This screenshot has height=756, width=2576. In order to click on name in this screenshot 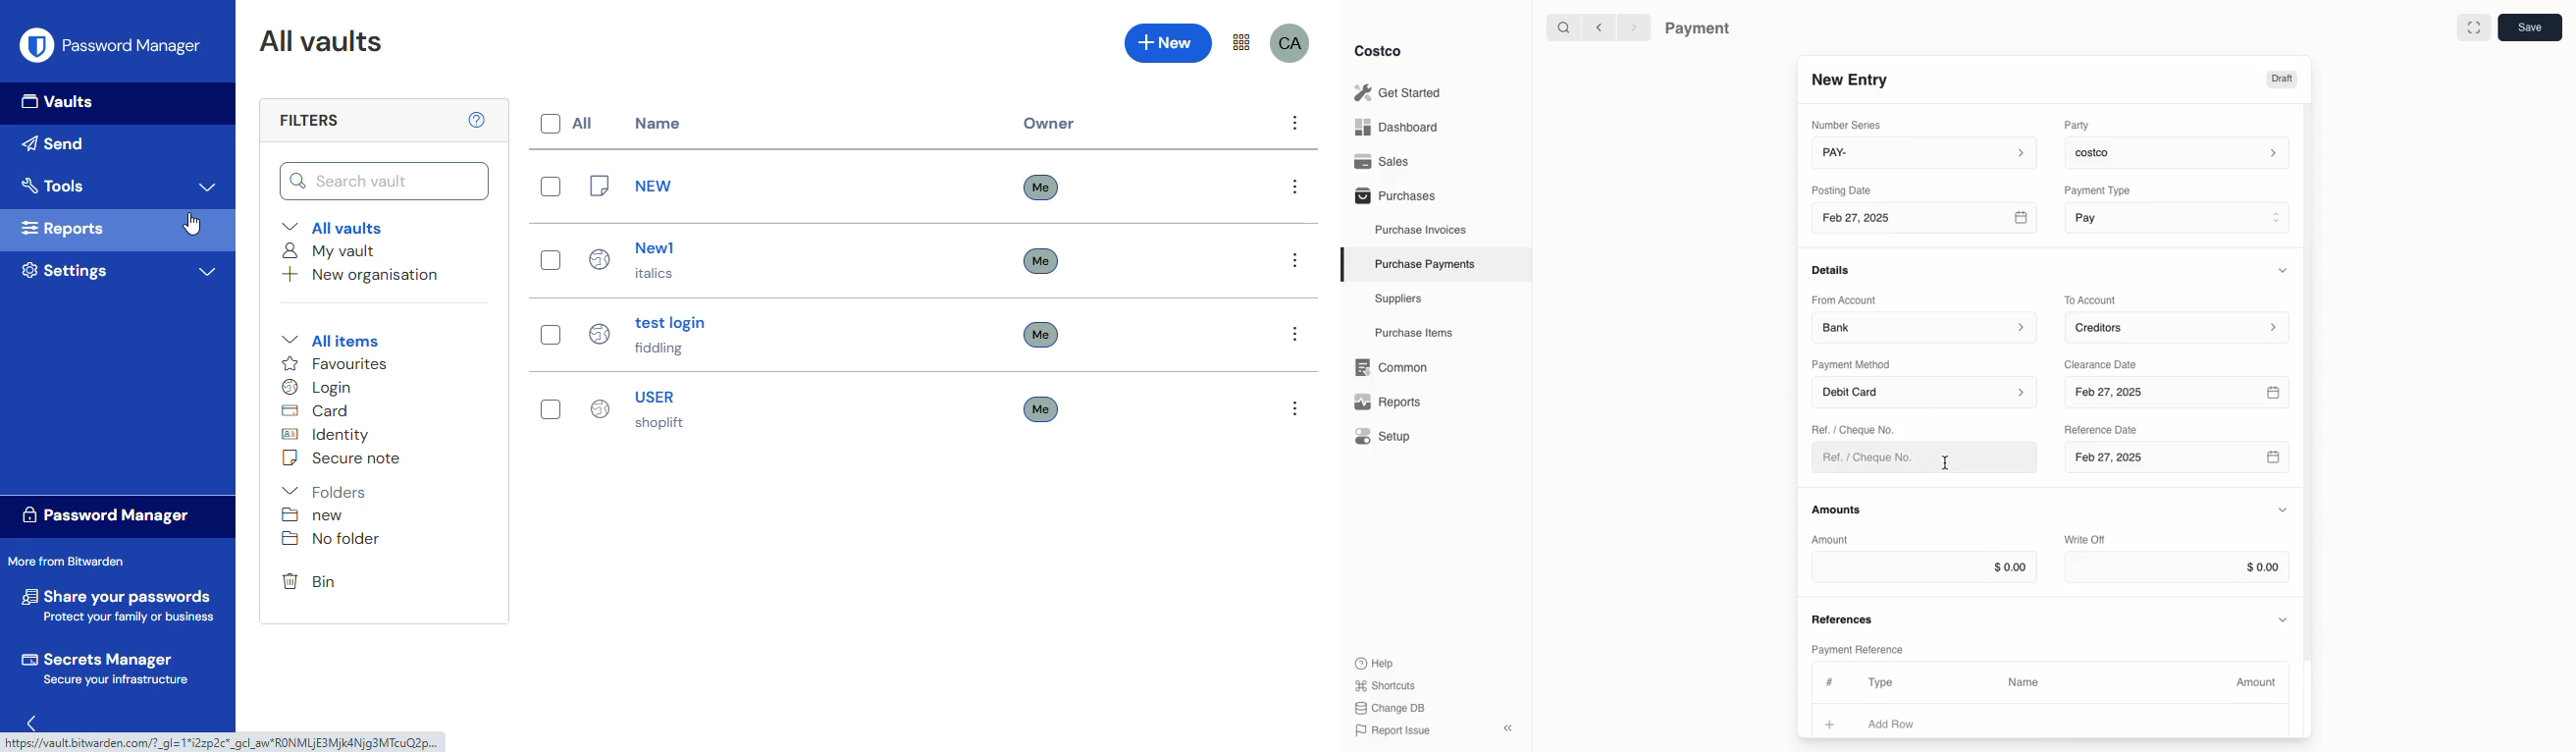, I will do `click(657, 123)`.